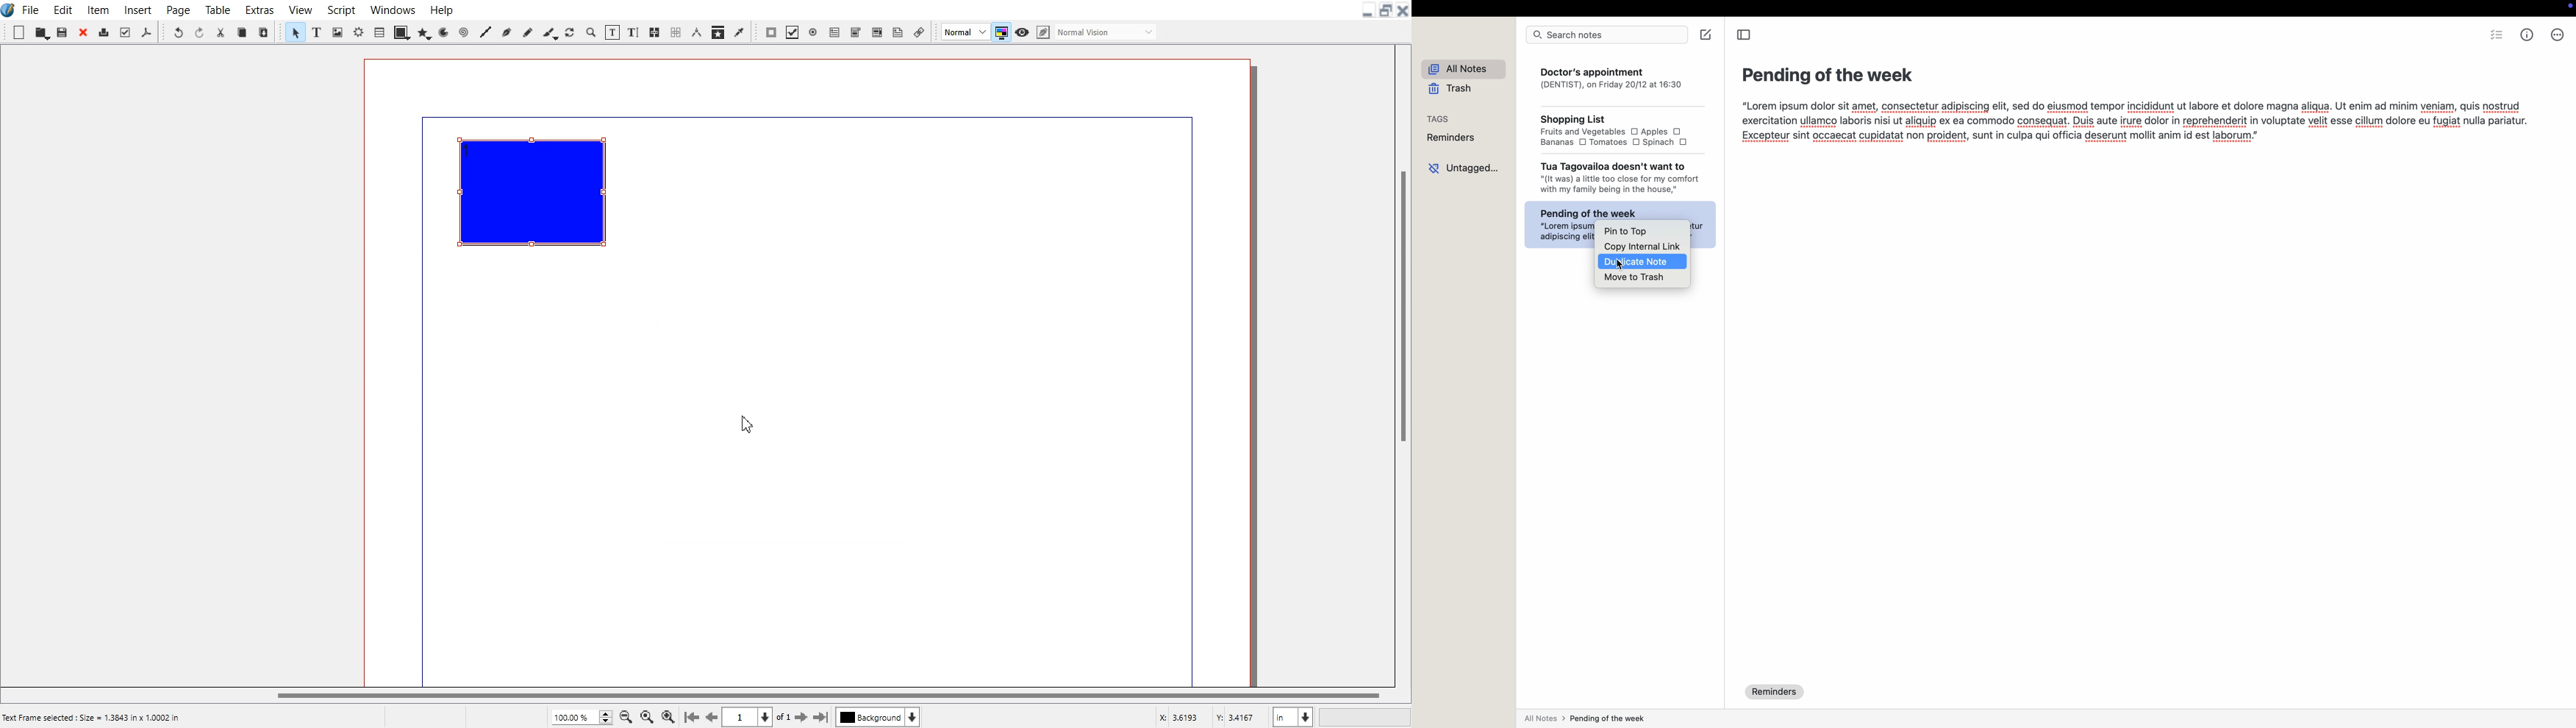 This screenshot has height=728, width=2576. I want to click on Select layer background, so click(877, 717).